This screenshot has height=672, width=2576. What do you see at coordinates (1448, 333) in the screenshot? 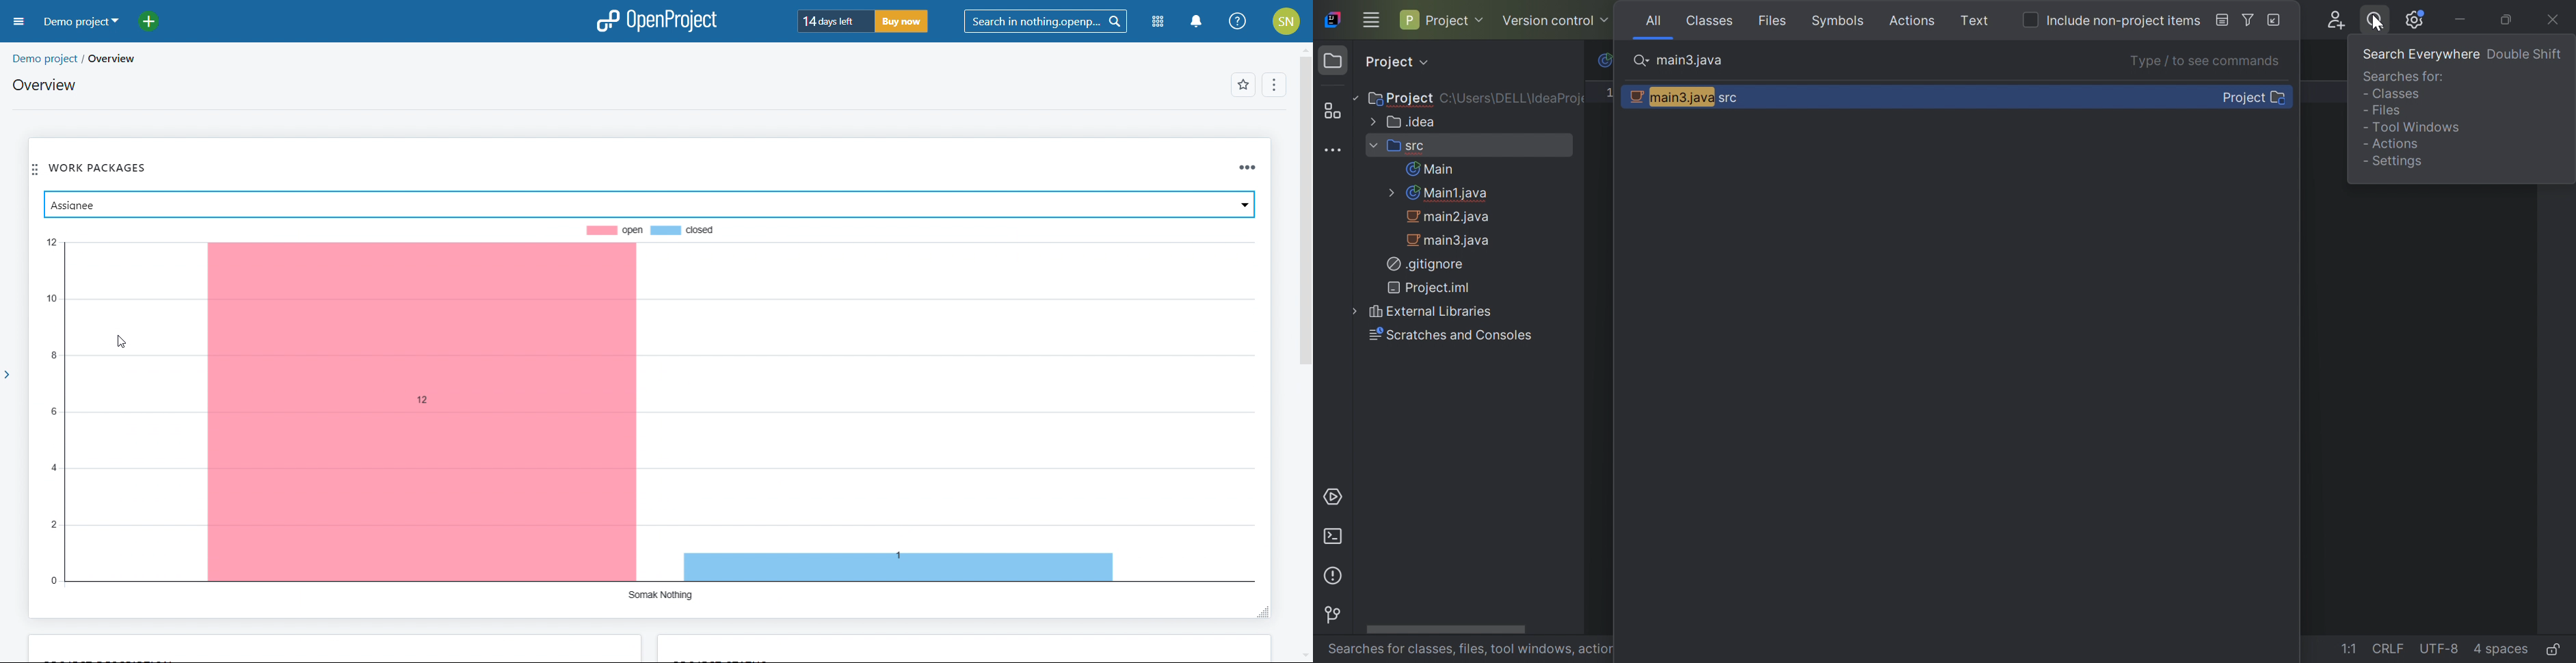
I see `Scratches and Consoles` at bounding box center [1448, 333].